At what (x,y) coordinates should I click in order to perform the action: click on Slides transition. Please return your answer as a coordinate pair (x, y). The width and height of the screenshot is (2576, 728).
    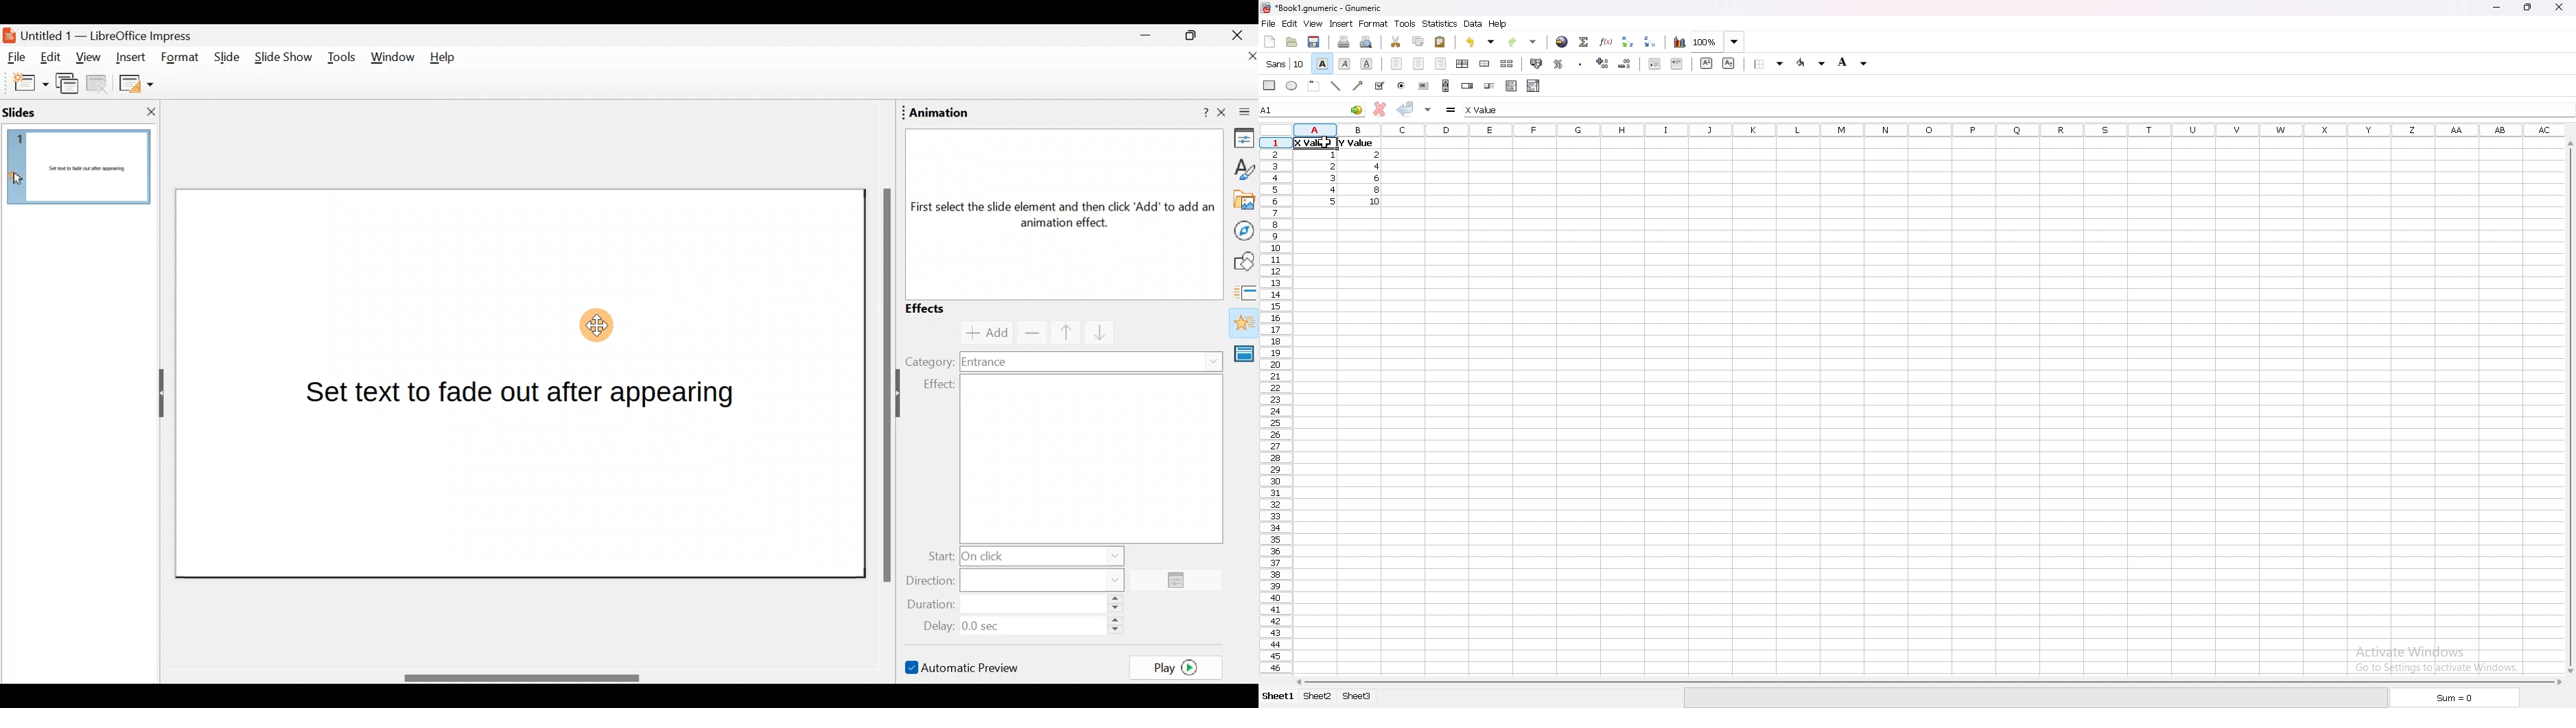
    Looking at the image, I should click on (1246, 291).